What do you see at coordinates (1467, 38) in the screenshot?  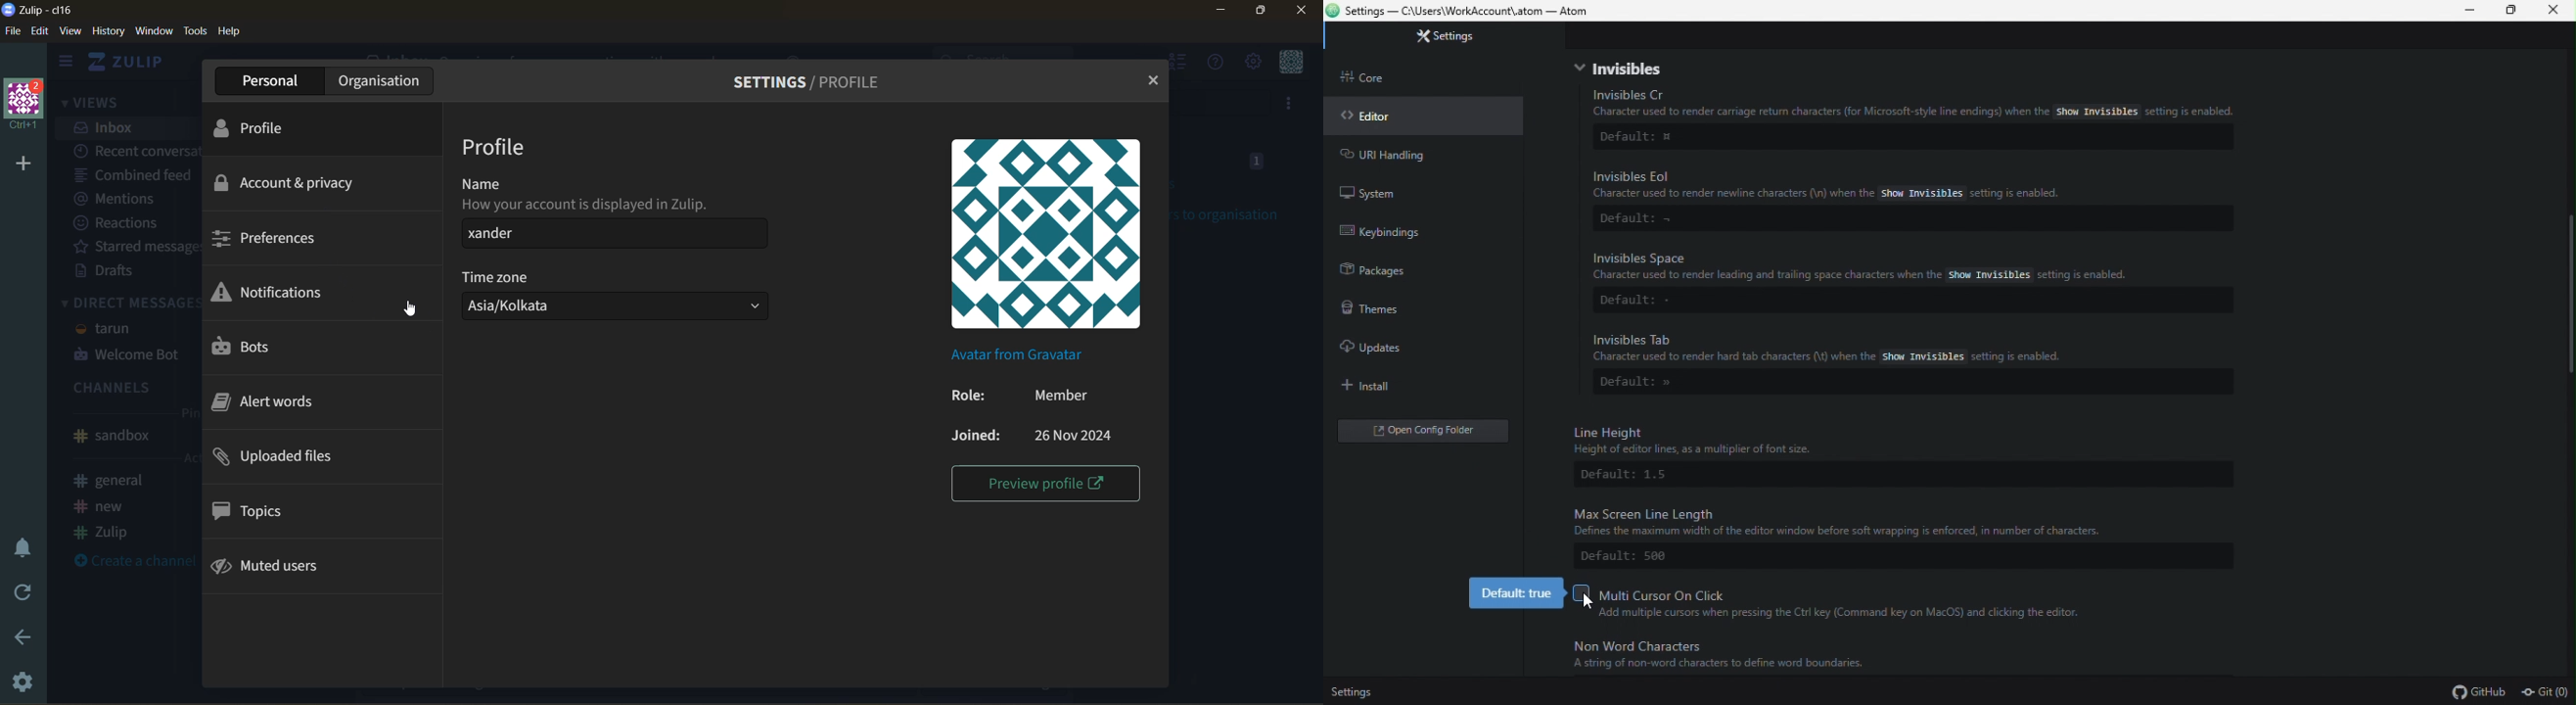 I see `Setting` at bounding box center [1467, 38].